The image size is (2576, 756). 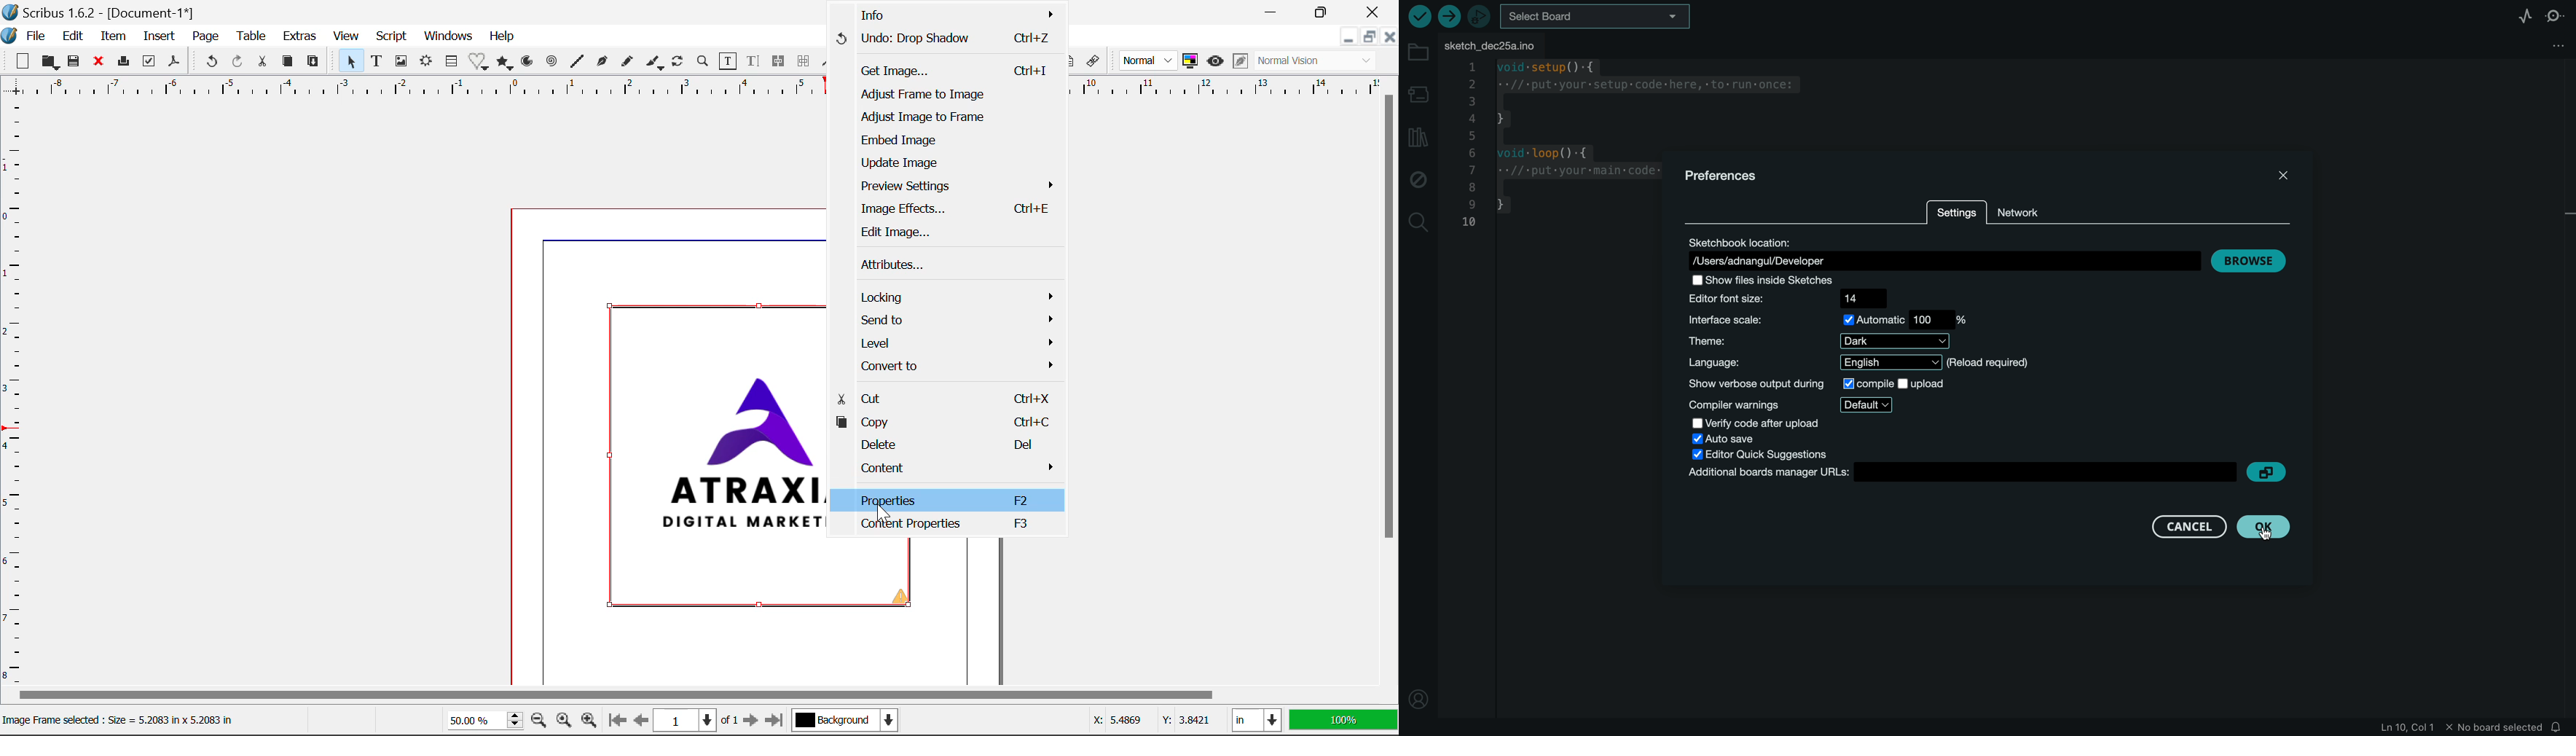 What do you see at coordinates (695, 721) in the screenshot?
I see `1 of 1` at bounding box center [695, 721].